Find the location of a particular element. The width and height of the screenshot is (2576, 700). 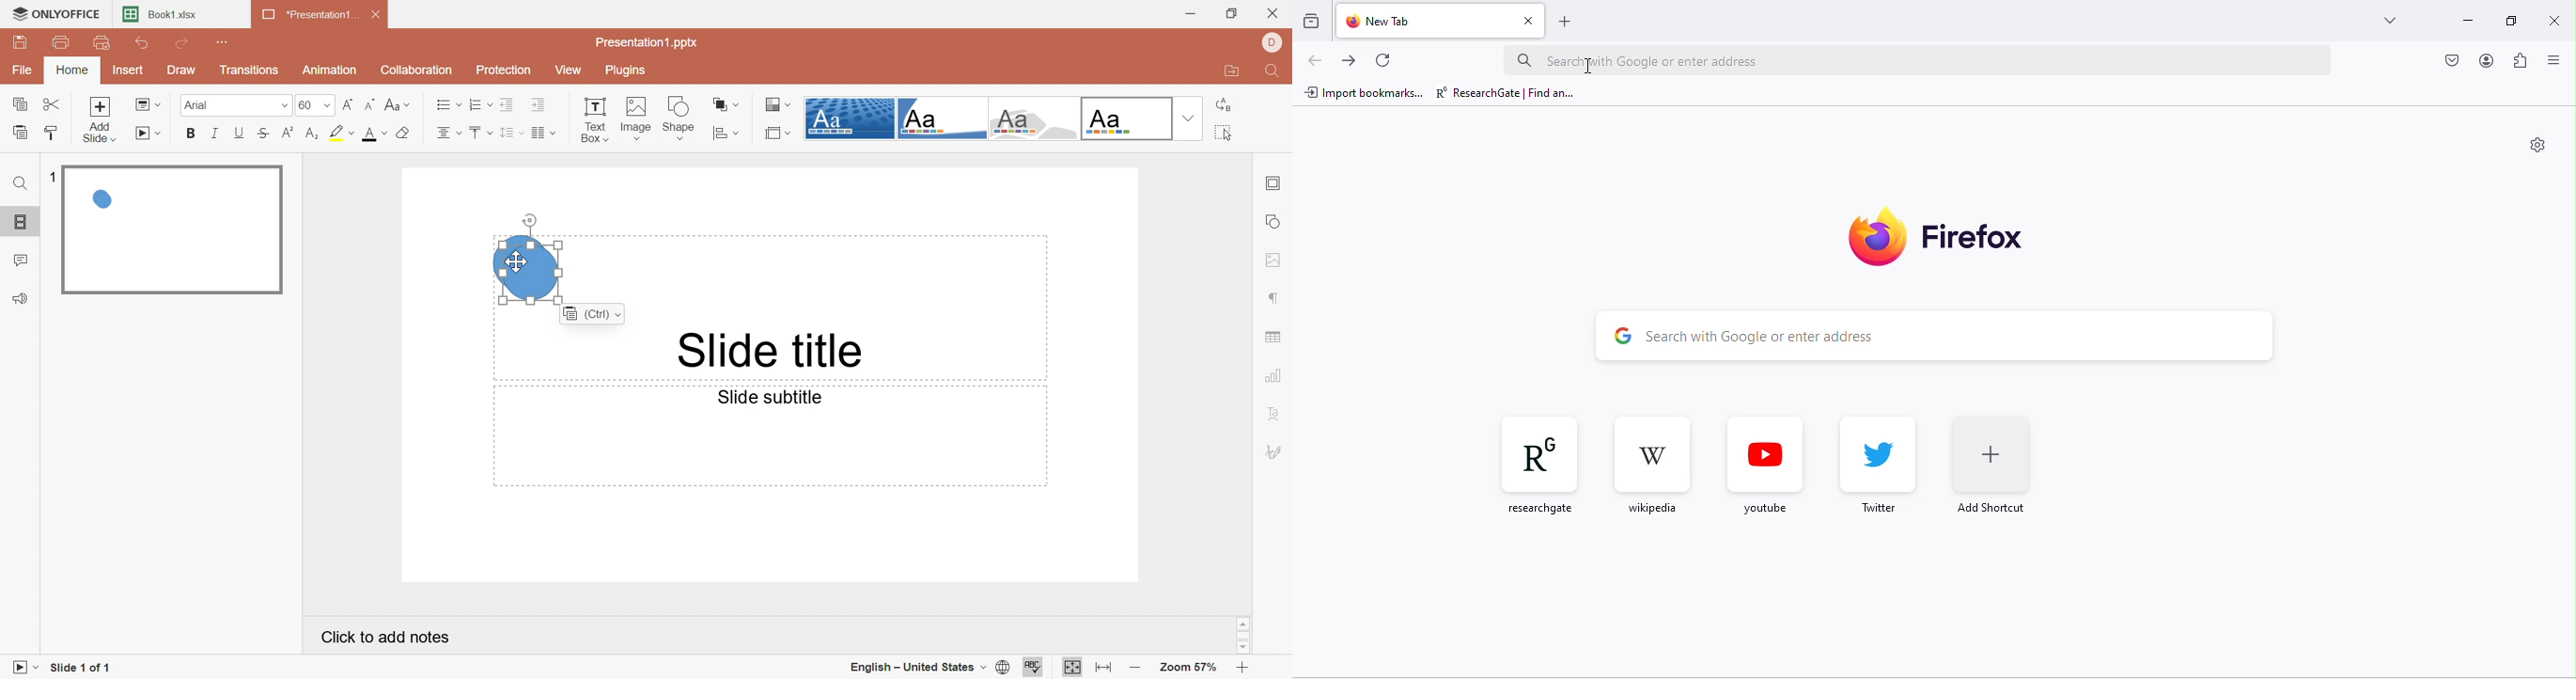

Shape is located at coordinates (679, 118).